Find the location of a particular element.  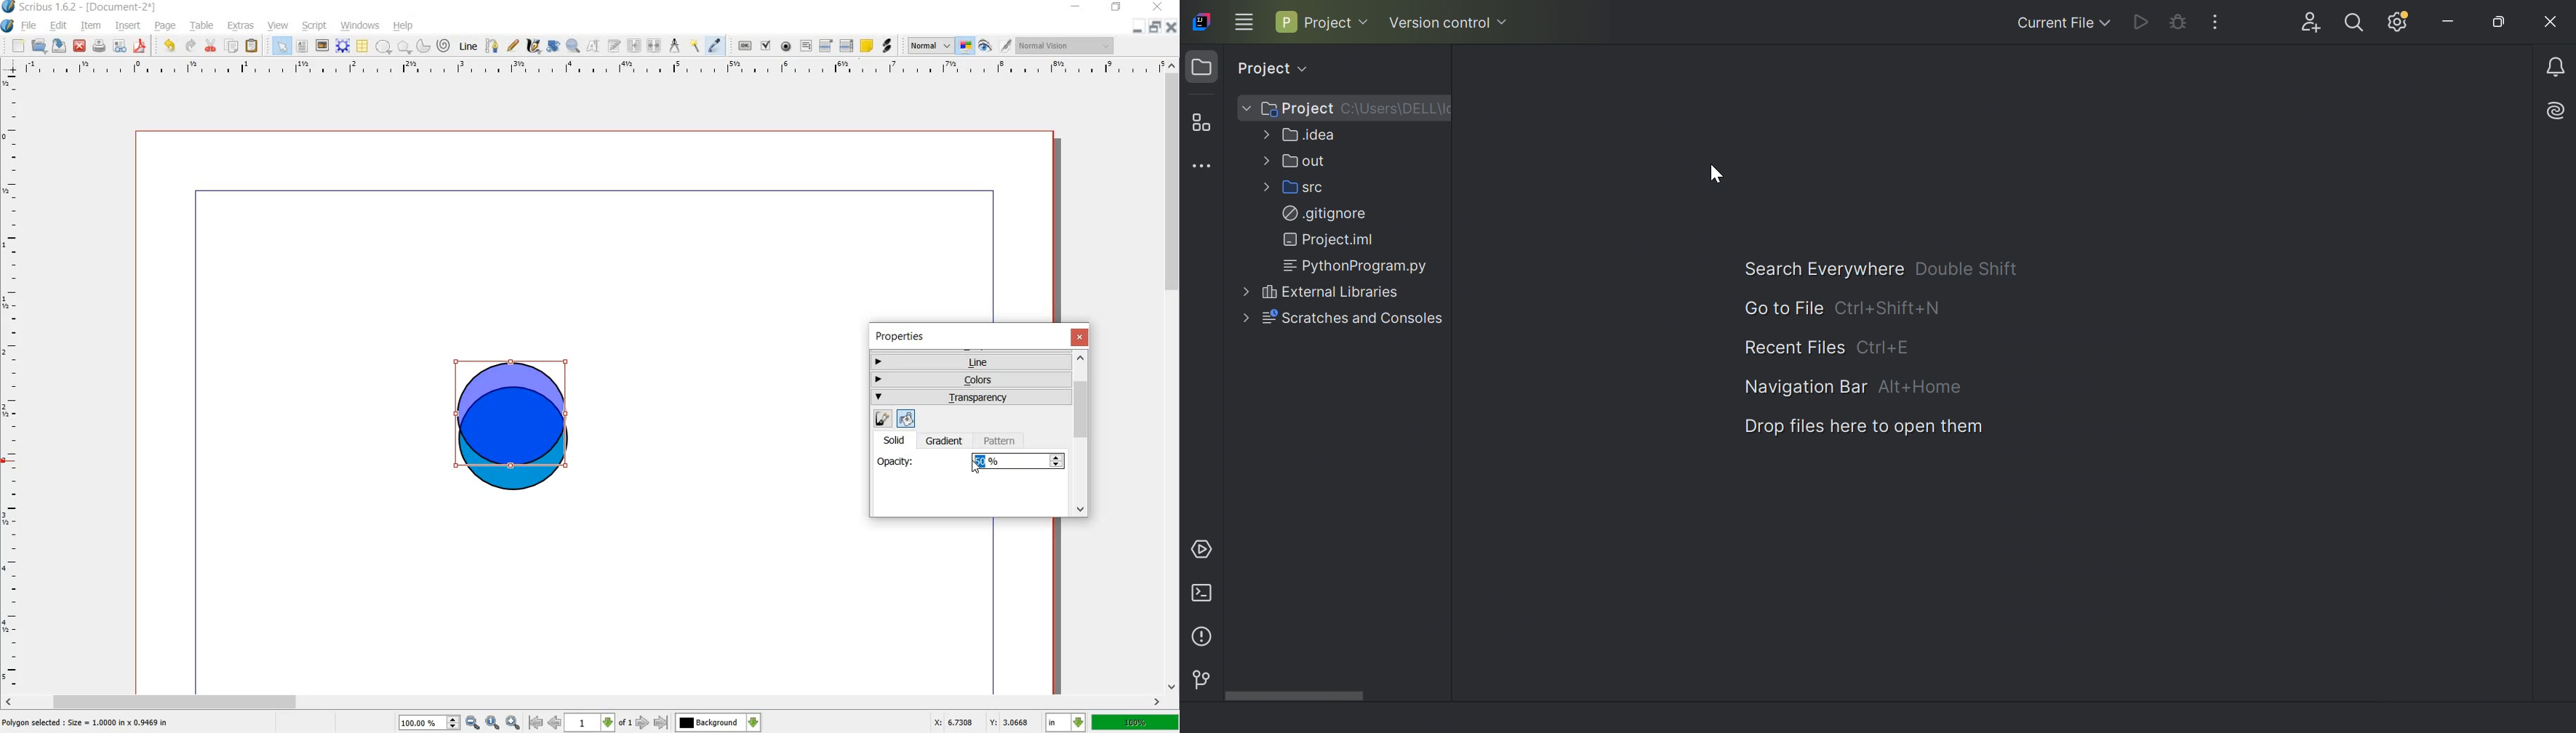

100% is located at coordinates (421, 722).